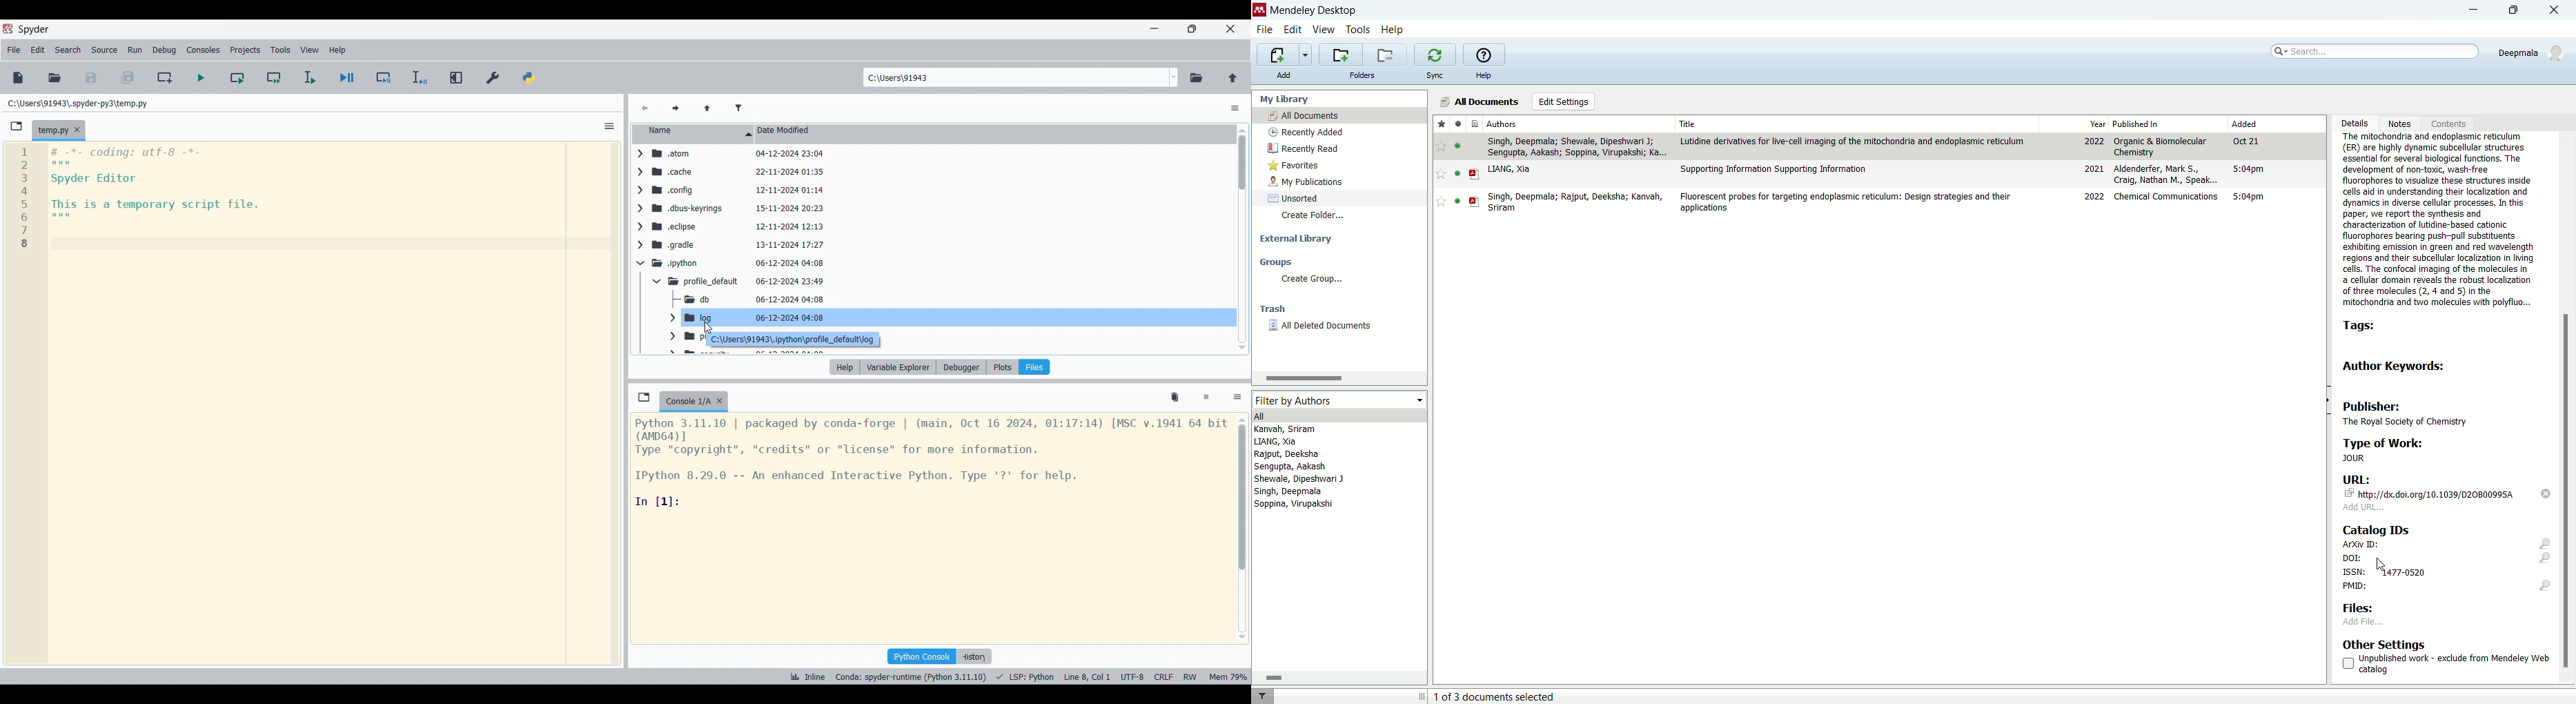 The width and height of the screenshot is (2576, 728). Describe the element at coordinates (931, 462) in the screenshot. I see `Code details` at that location.